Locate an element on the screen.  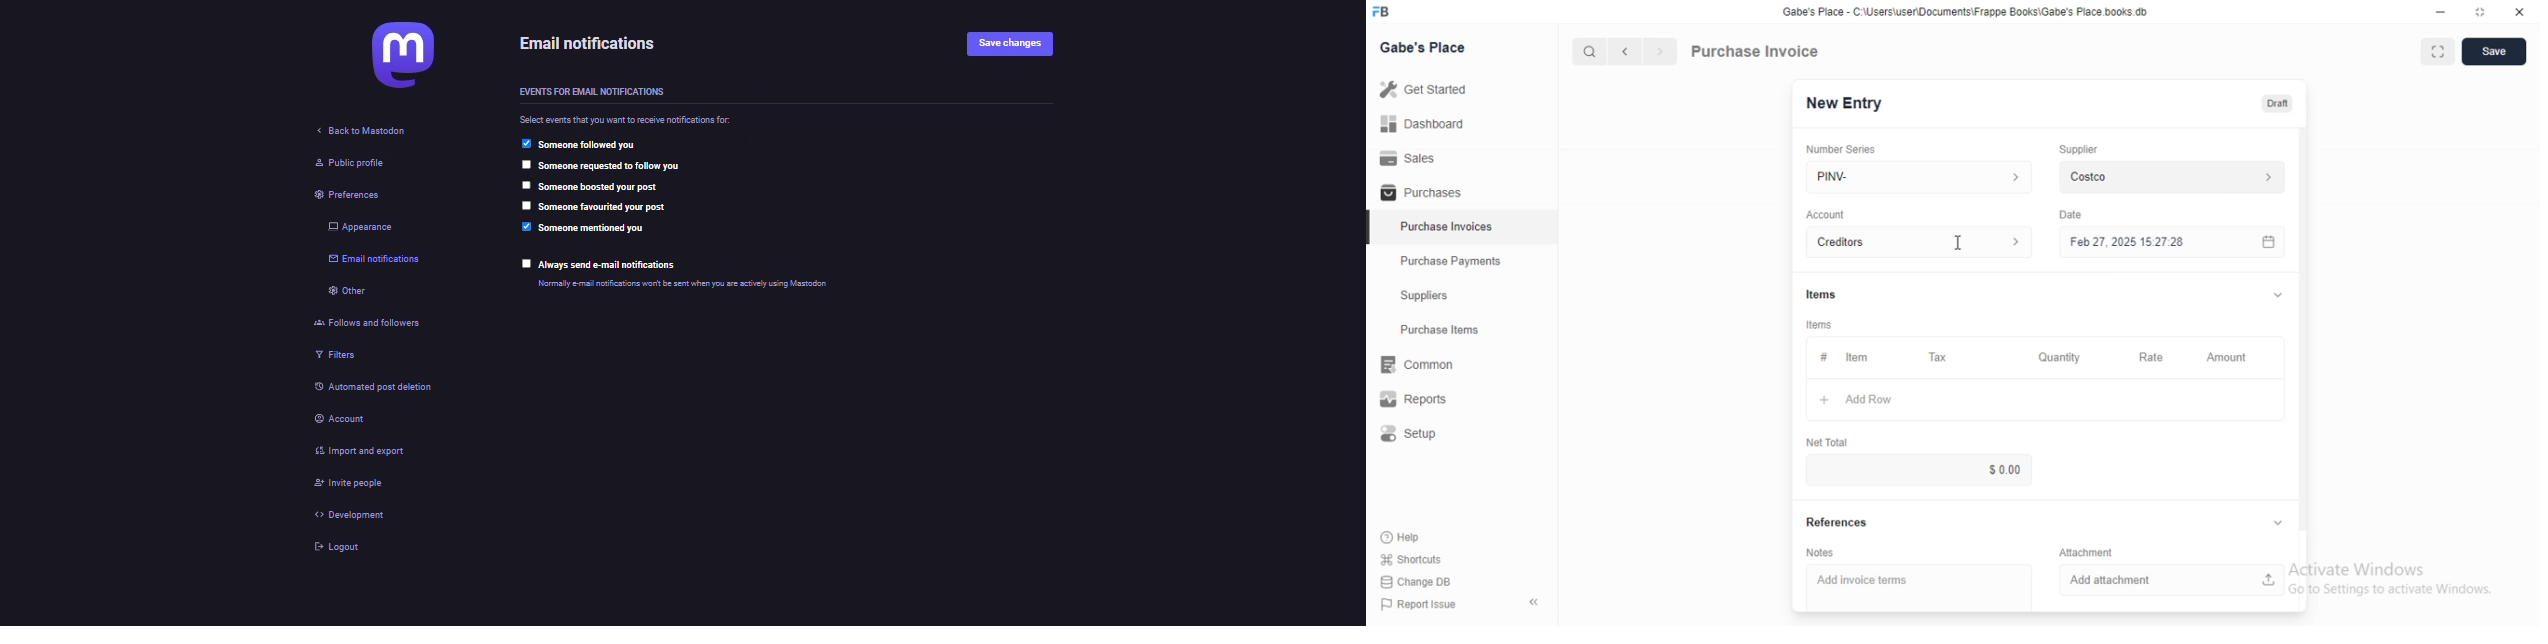
Vertical slide bar is located at coordinates (2304, 335).